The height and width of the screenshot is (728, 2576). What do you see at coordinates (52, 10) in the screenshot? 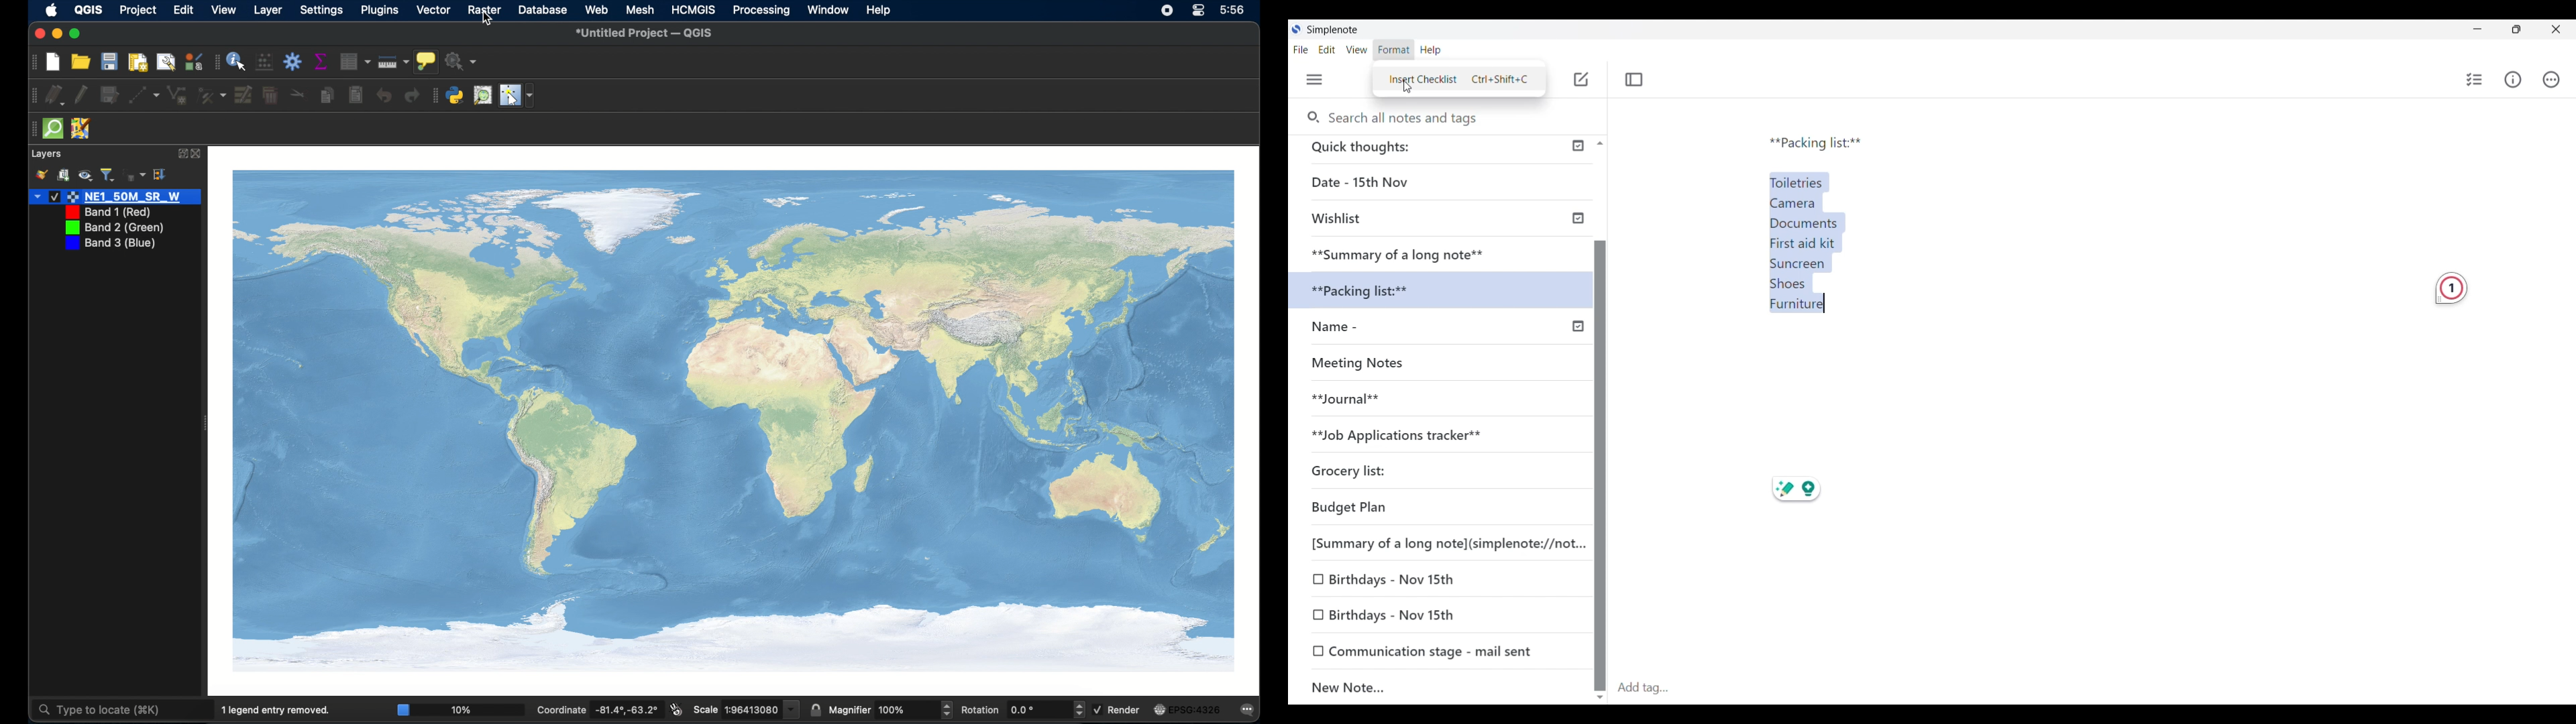
I see `apple icon` at bounding box center [52, 10].